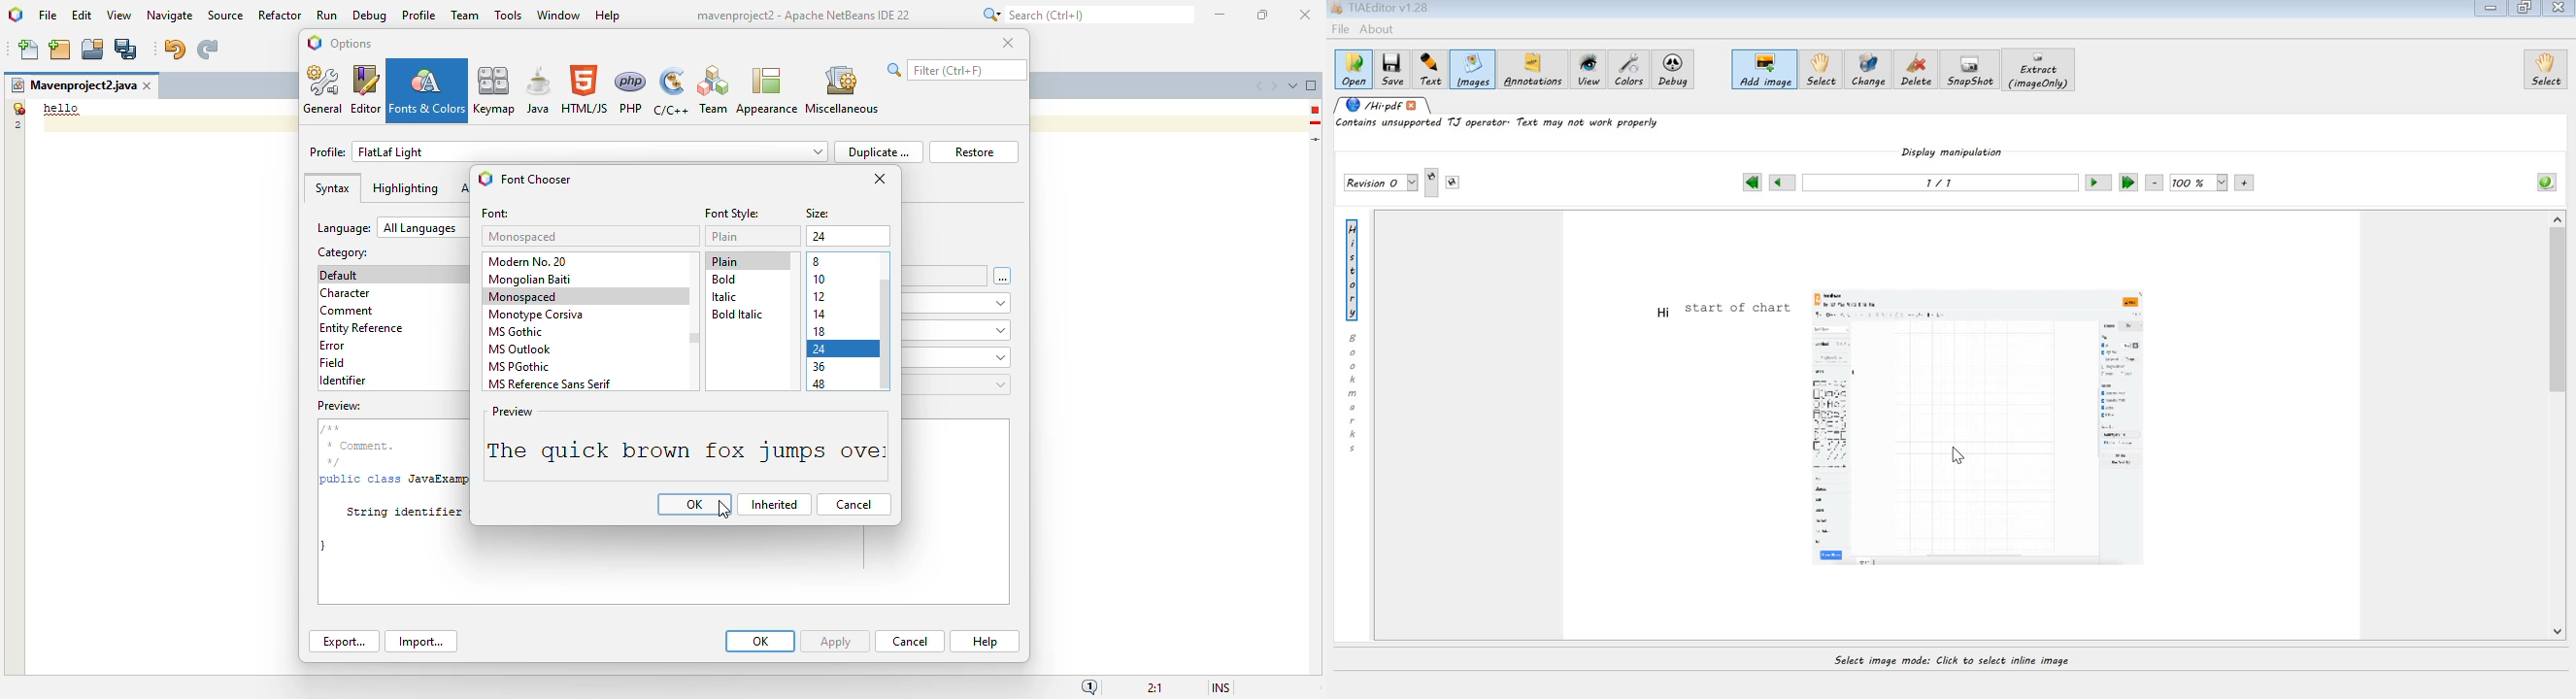 The height and width of the screenshot is (700, 2576). I want to click on show opened documents list, so click(1292, 85).